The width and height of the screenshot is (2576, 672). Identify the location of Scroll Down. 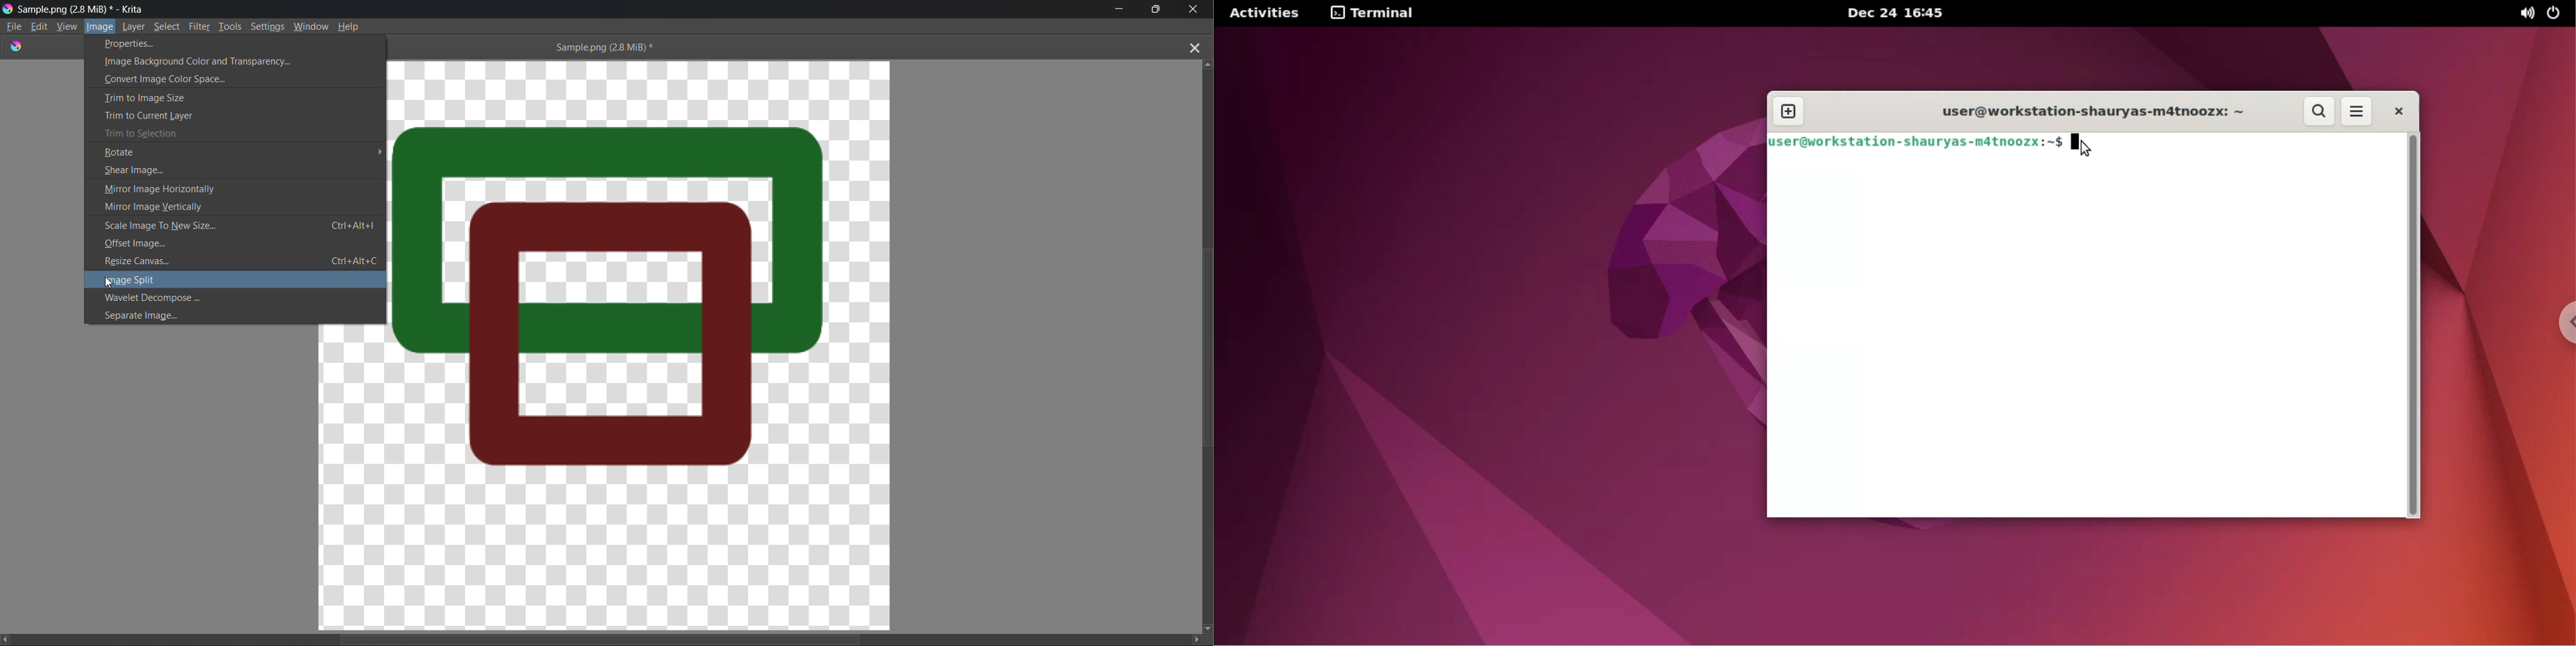
(1206, 628).